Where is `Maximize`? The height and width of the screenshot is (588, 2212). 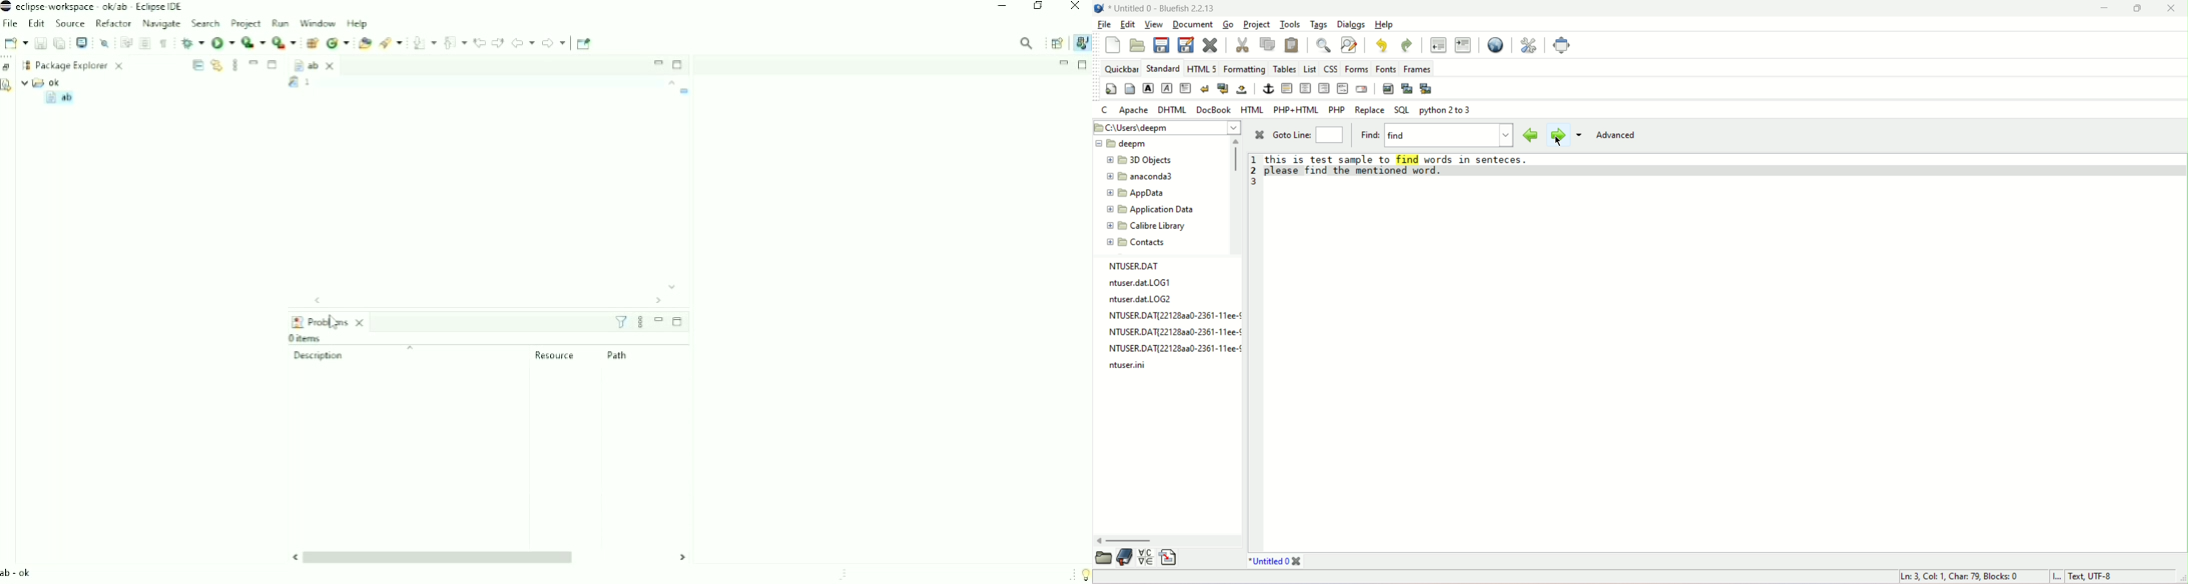 Maximize is located at coordinates (677, 321).